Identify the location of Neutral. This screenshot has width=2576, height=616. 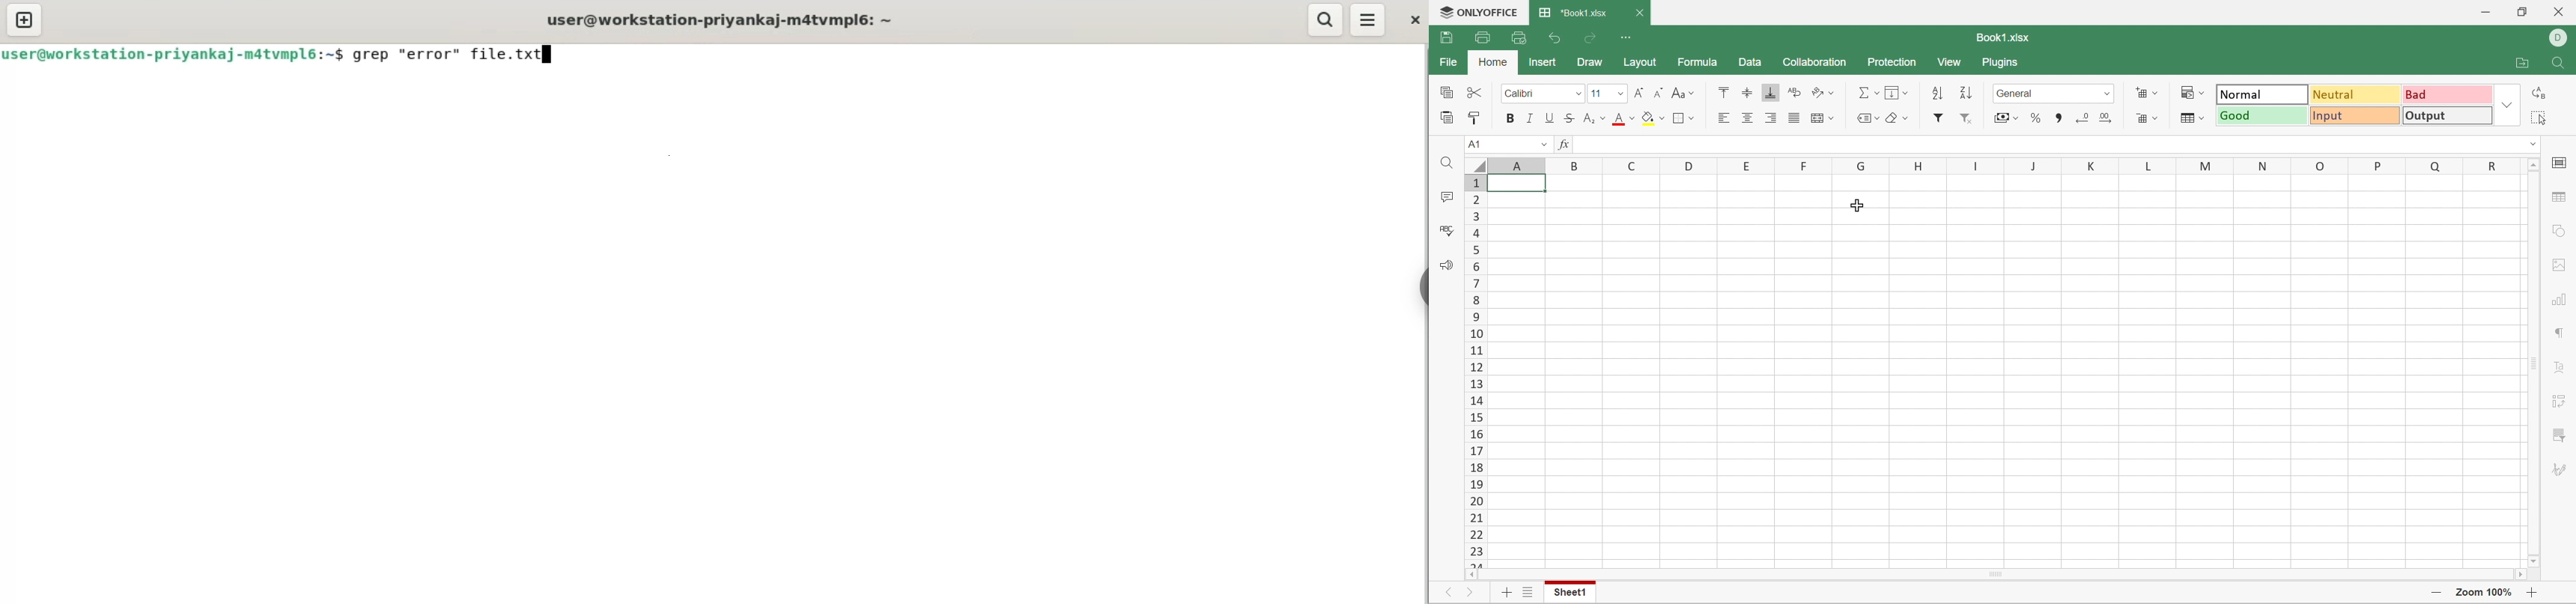
(2357, 94).